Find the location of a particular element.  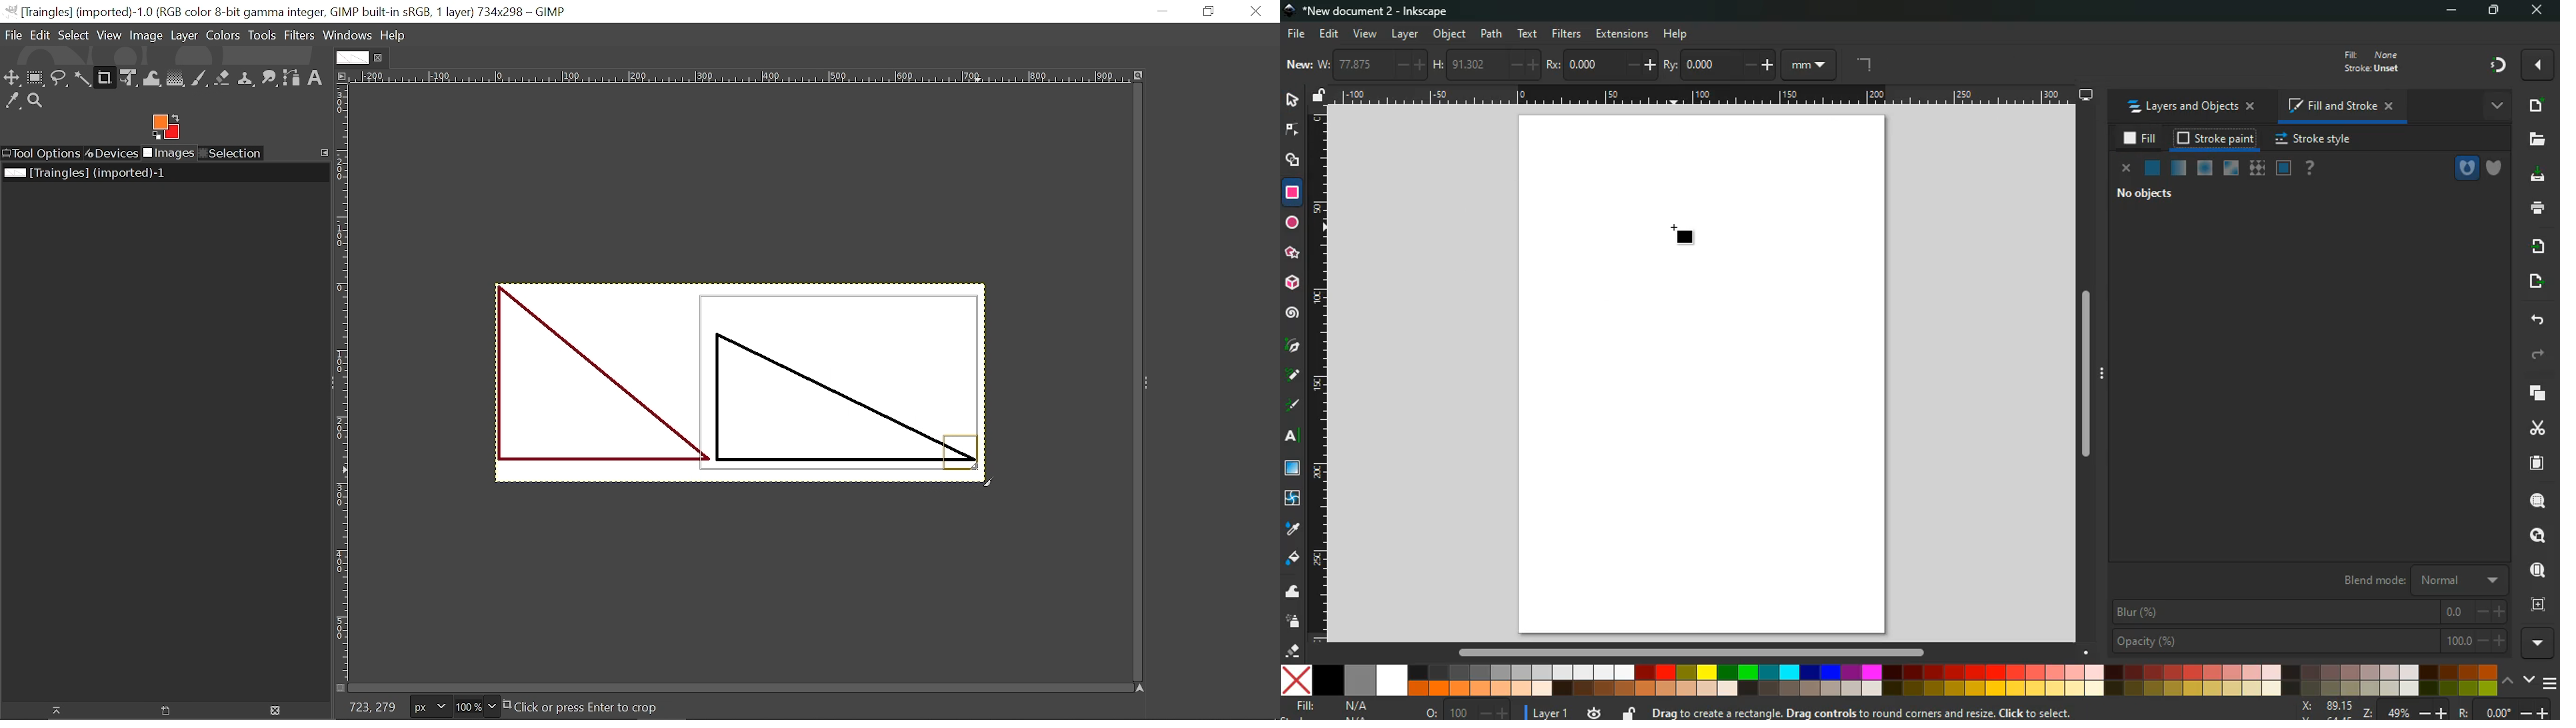

Restore down is located at coordinates (1206, 13).